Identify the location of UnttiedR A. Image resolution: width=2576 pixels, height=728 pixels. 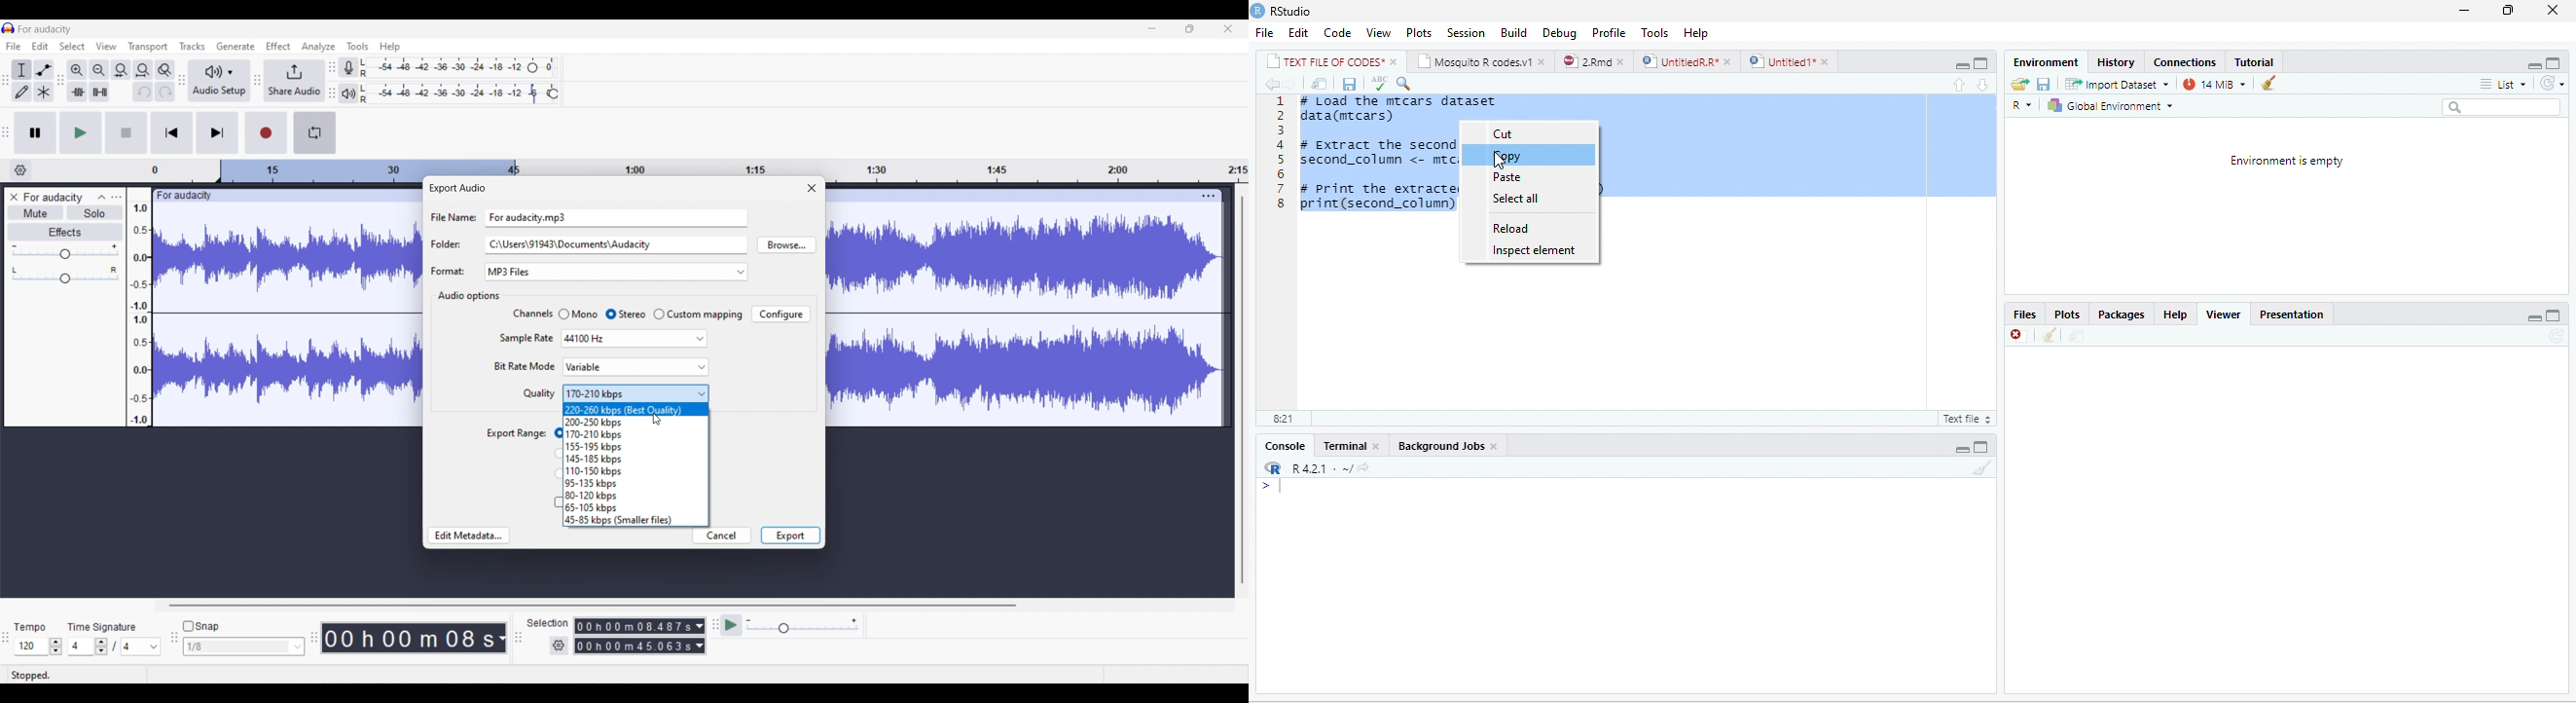
(1680, 60).